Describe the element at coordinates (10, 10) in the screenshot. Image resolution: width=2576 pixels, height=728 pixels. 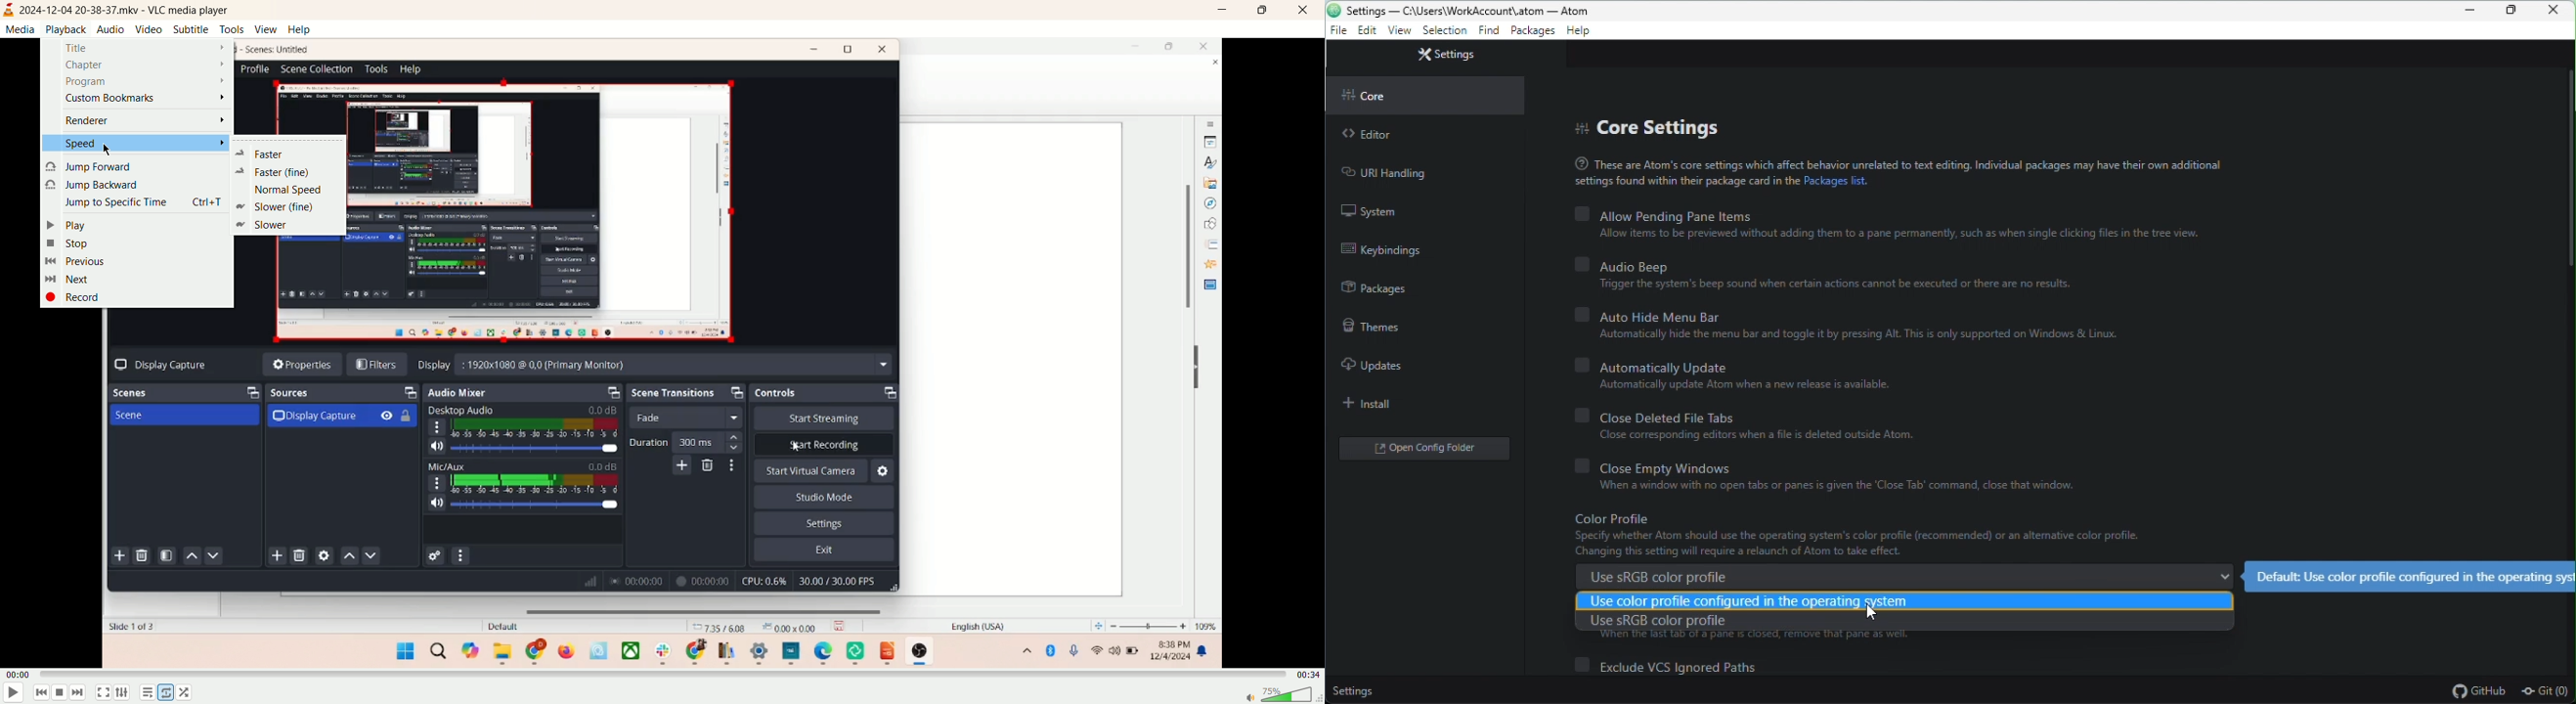
I see `logo` at that location.